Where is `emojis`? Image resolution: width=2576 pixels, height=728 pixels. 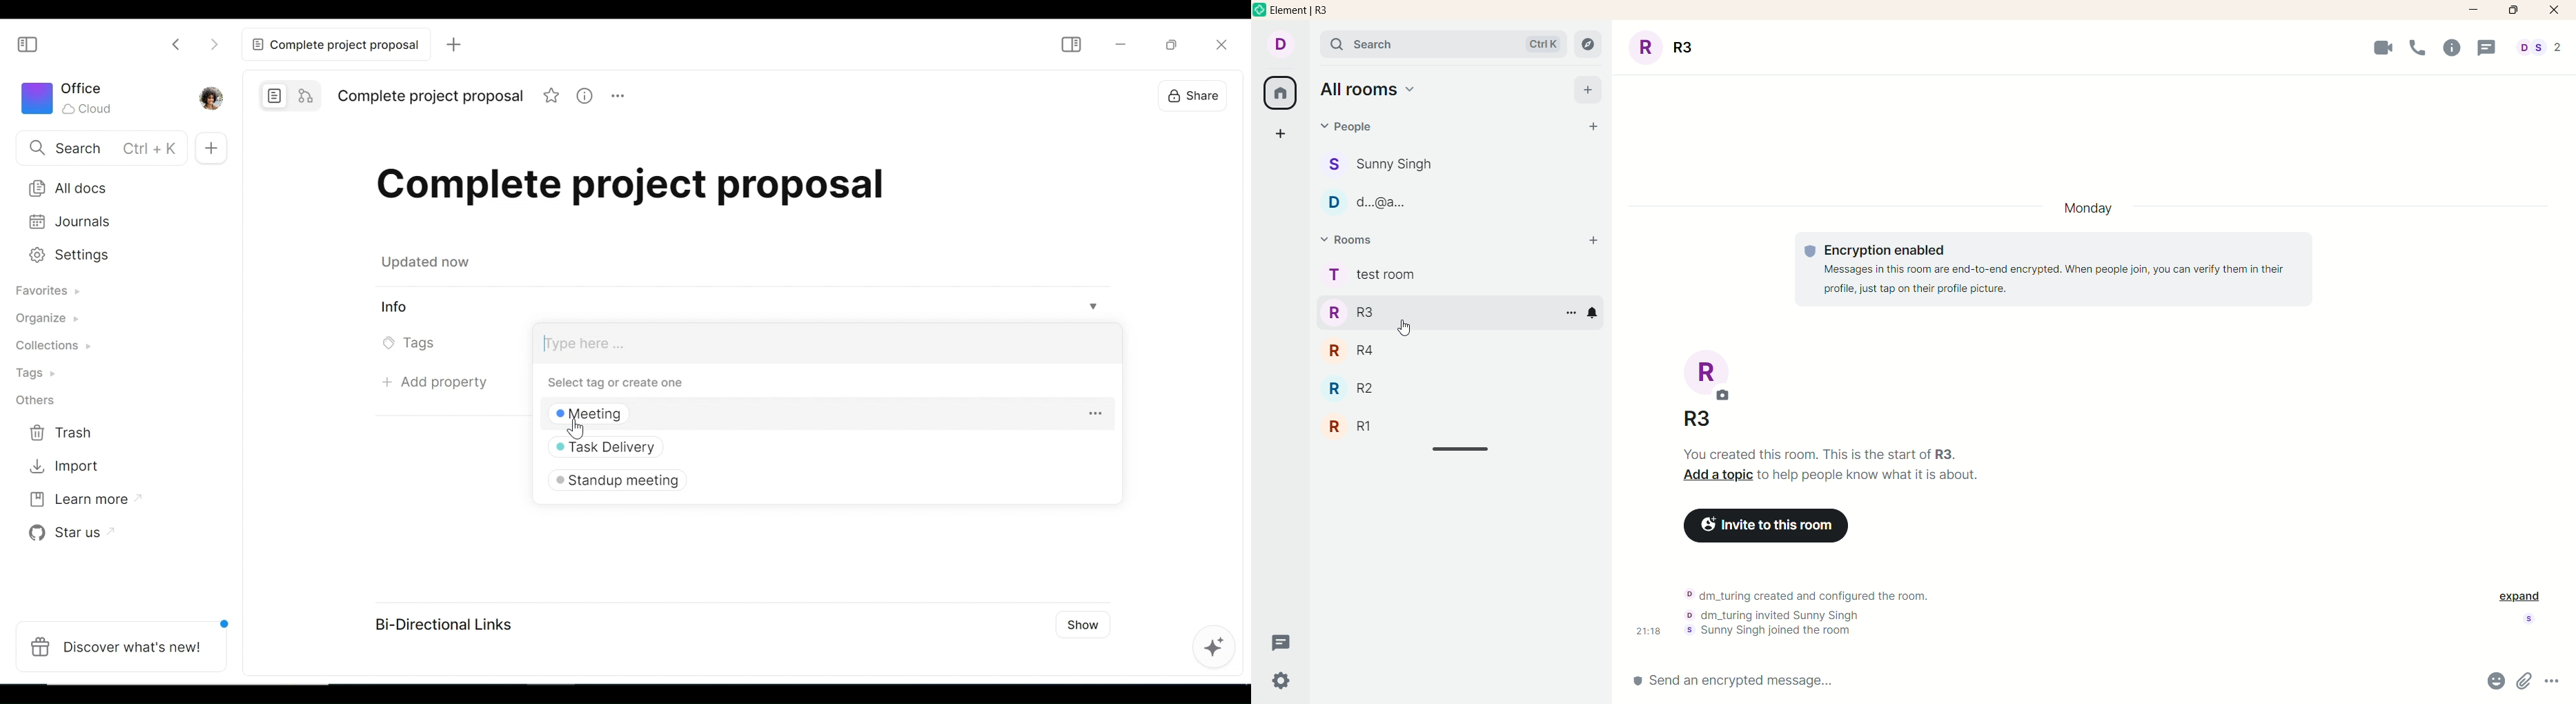 emojis is located at coordinates (2490, 683).